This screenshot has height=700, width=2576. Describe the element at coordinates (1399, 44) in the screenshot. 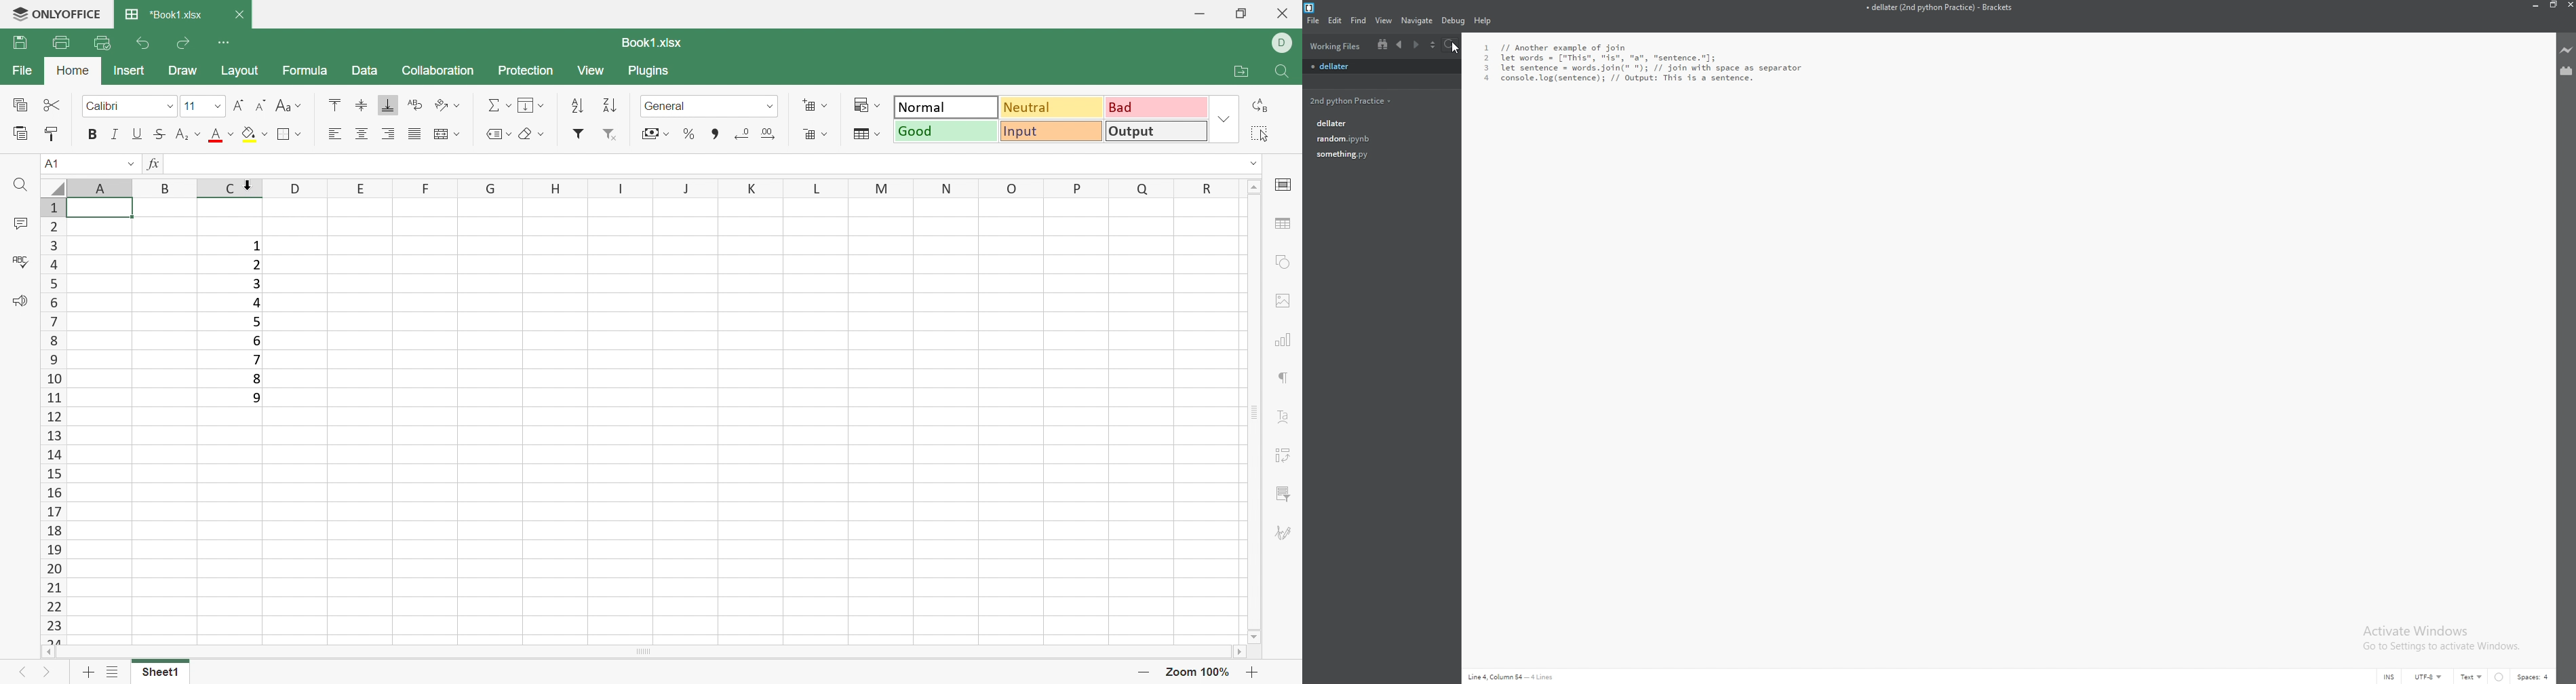

I see `previous` at that location.